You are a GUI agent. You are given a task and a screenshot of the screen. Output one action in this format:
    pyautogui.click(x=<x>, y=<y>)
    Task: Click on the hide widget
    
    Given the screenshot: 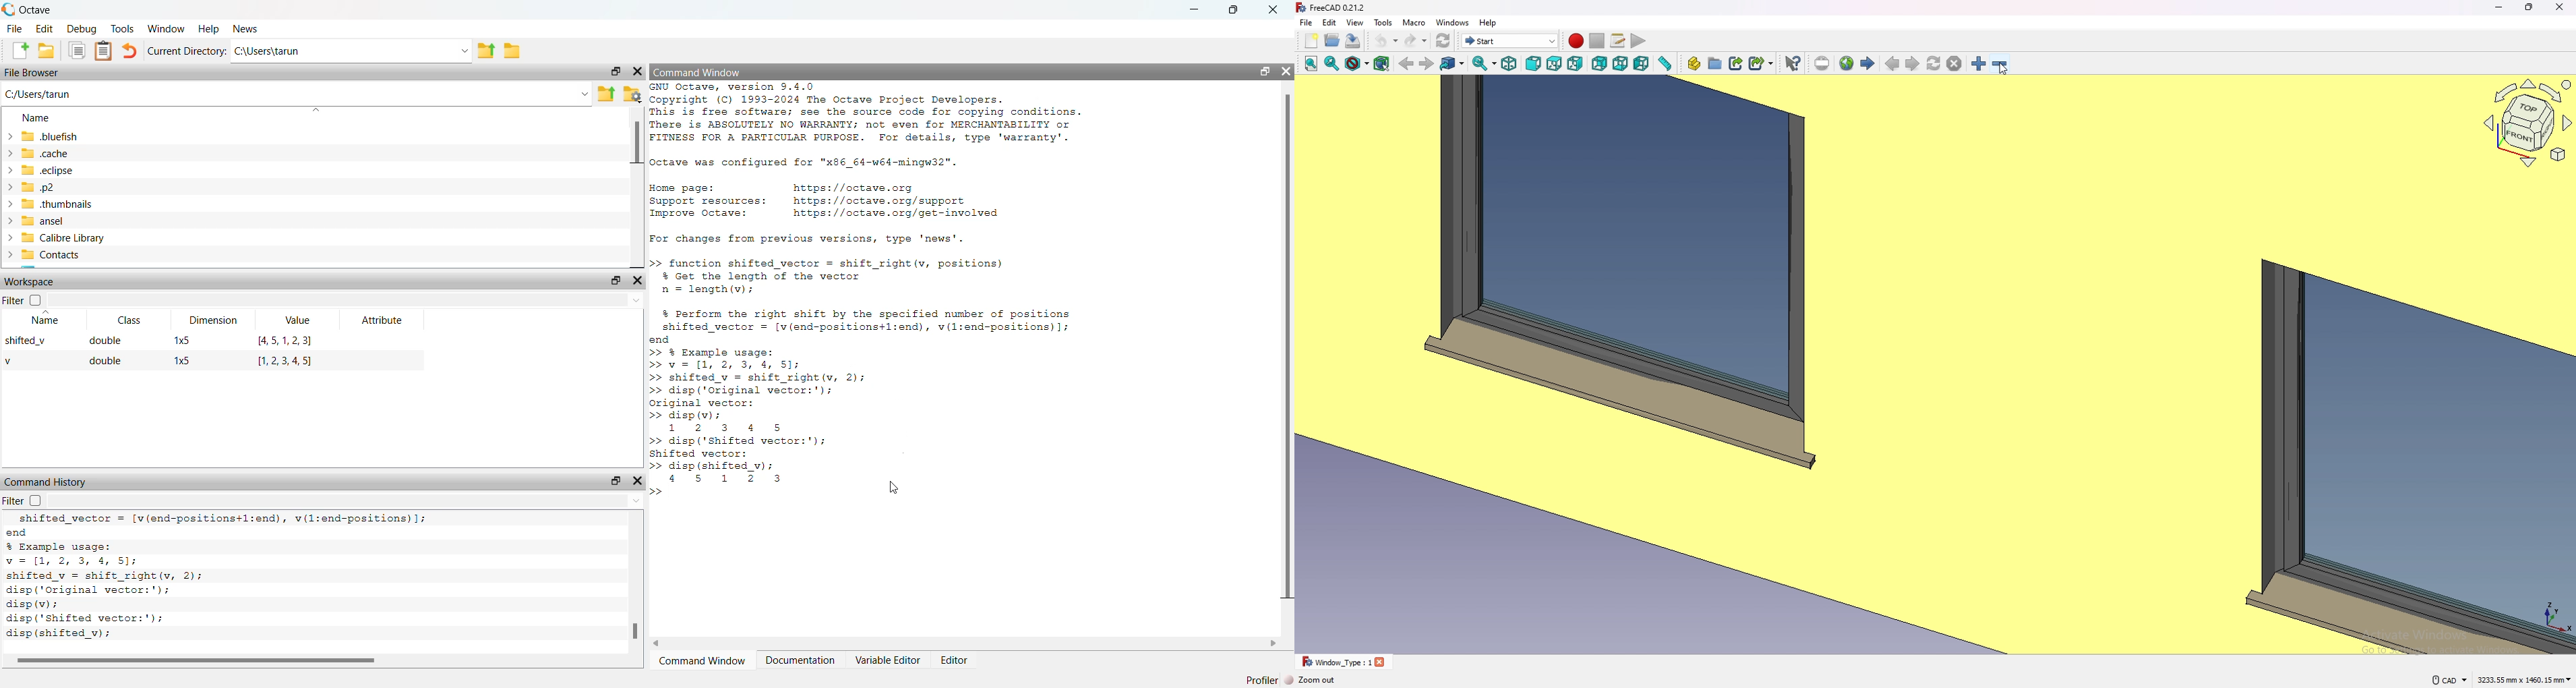 What is the action you would take?
    pyautogui.click(x=639, y=71)
    